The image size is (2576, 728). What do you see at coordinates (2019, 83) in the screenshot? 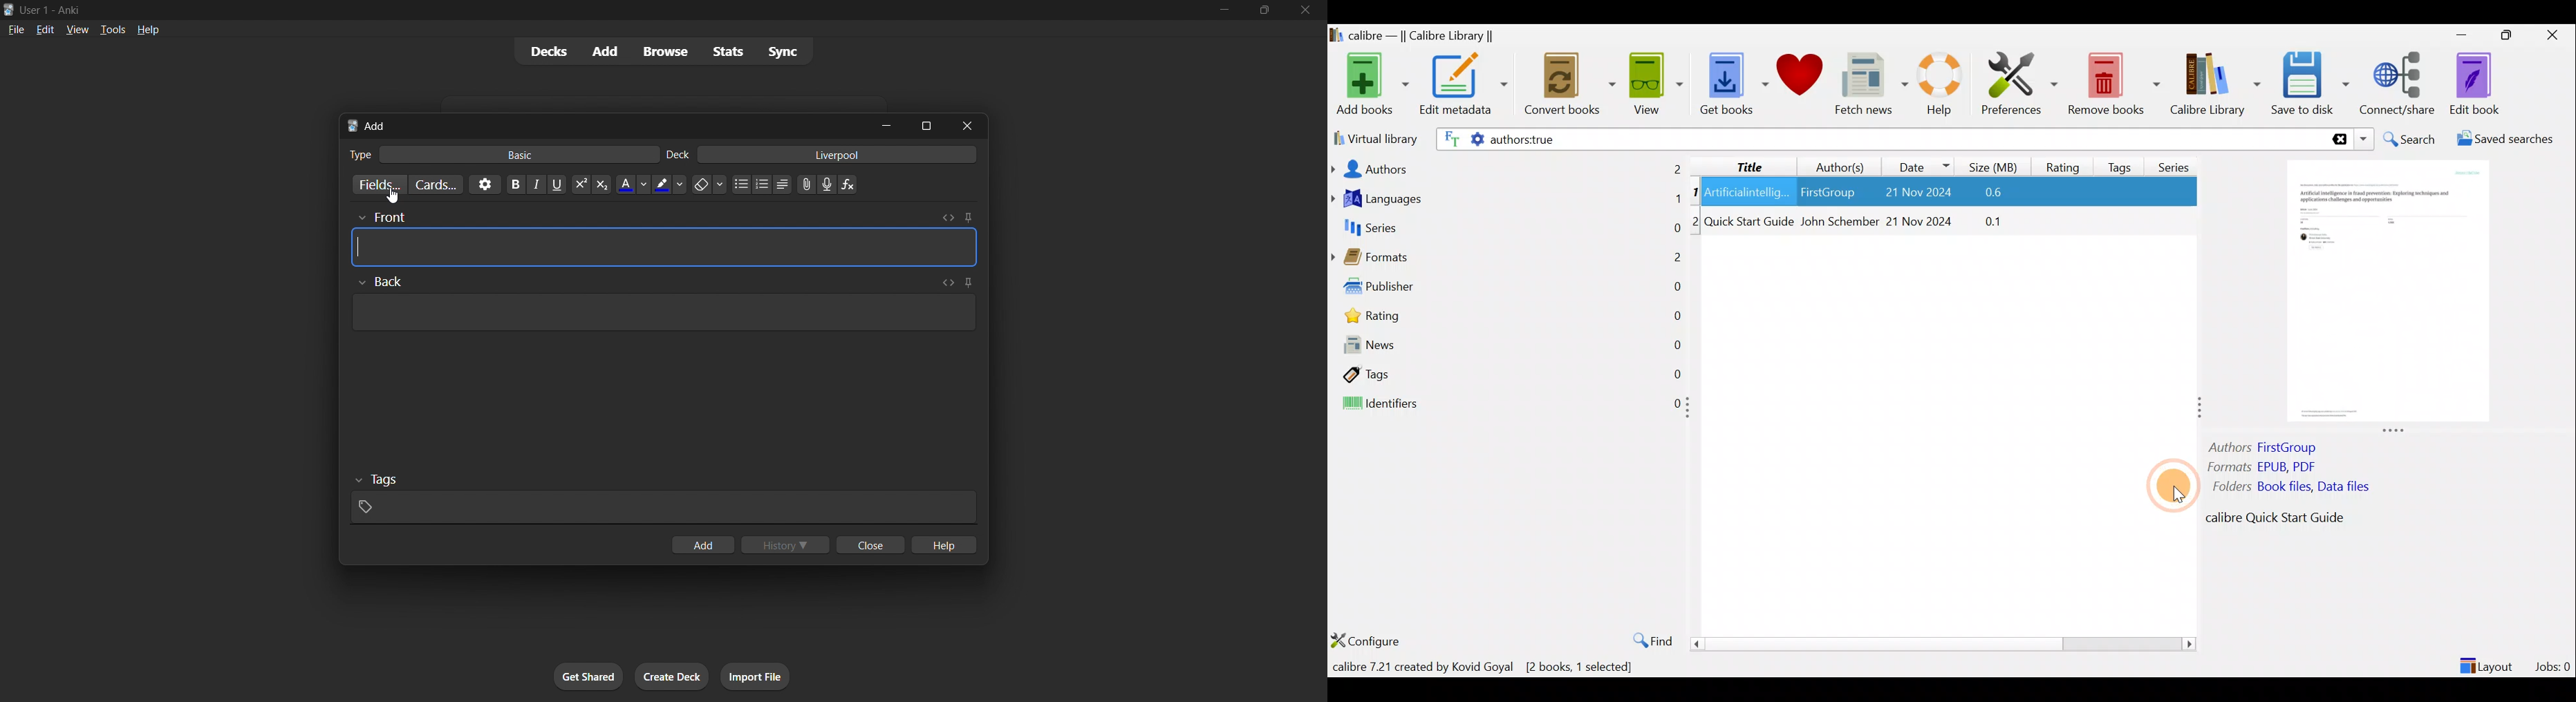
I see `Preferences` at bounding box center [2019, 83].